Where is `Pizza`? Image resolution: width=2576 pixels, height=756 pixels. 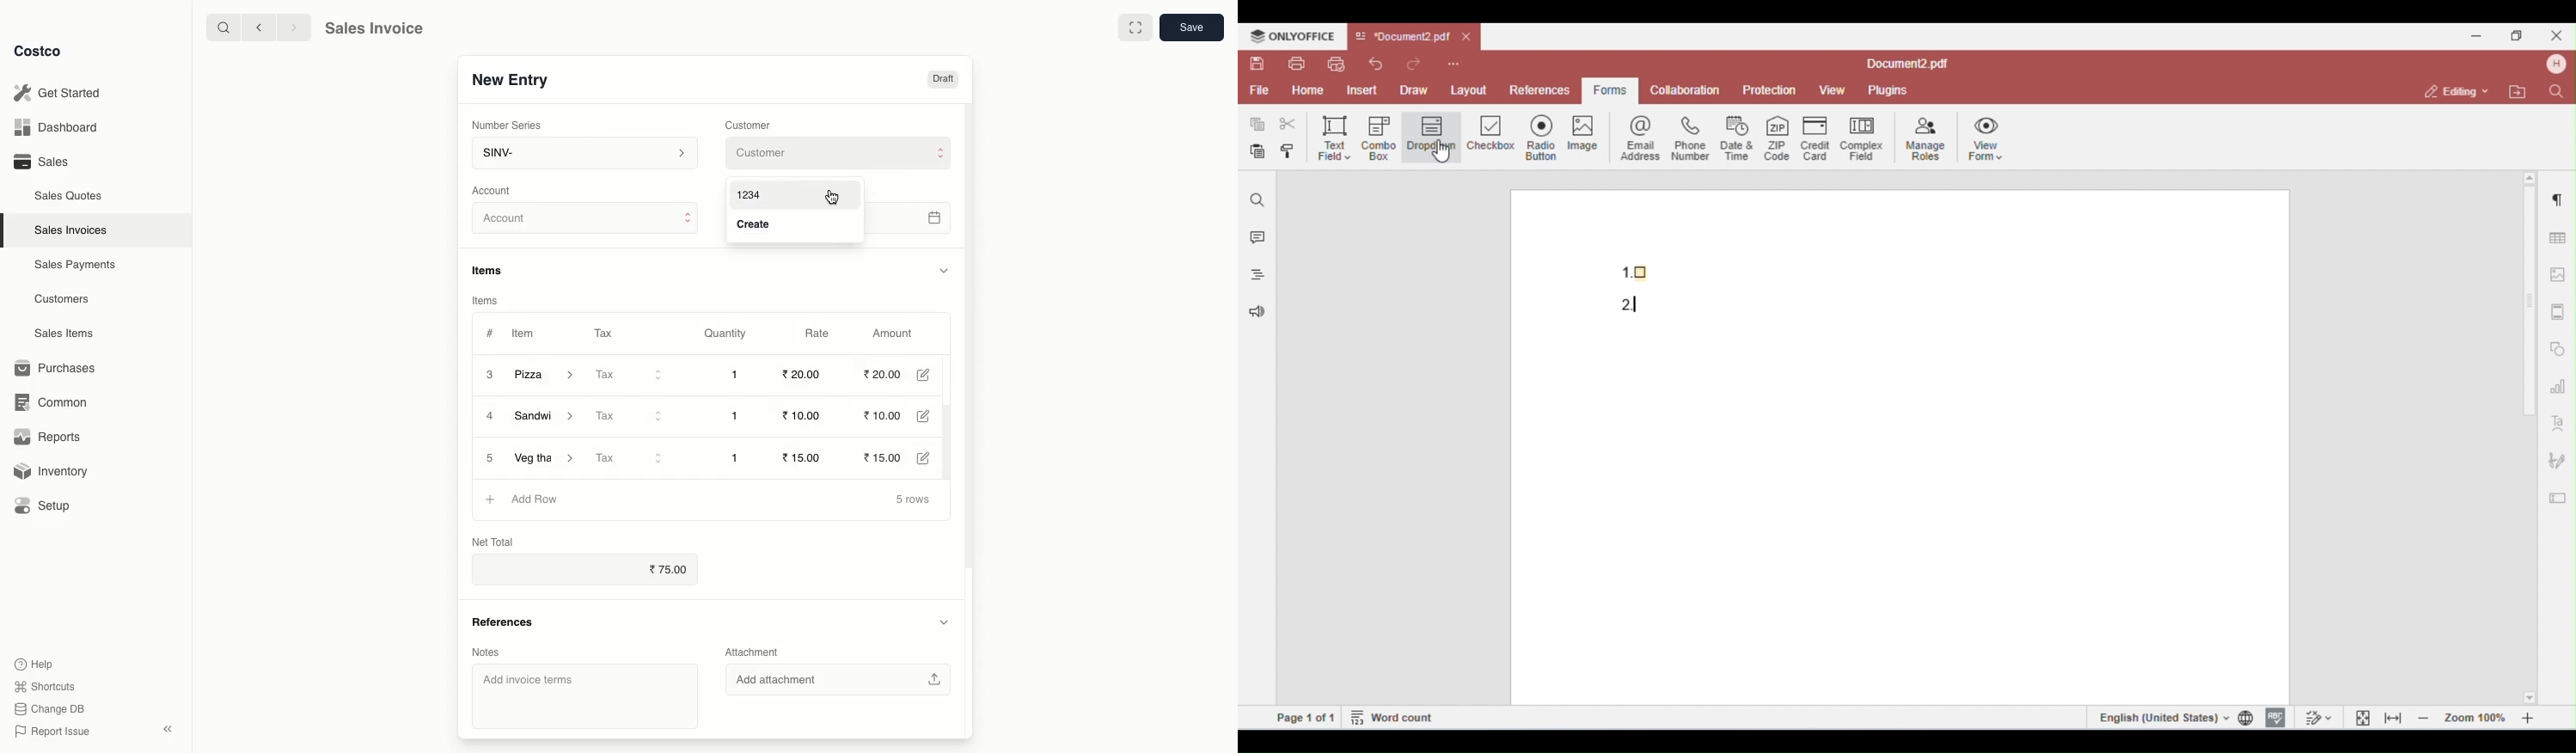 Pizza is located at coordinates (546, 375).